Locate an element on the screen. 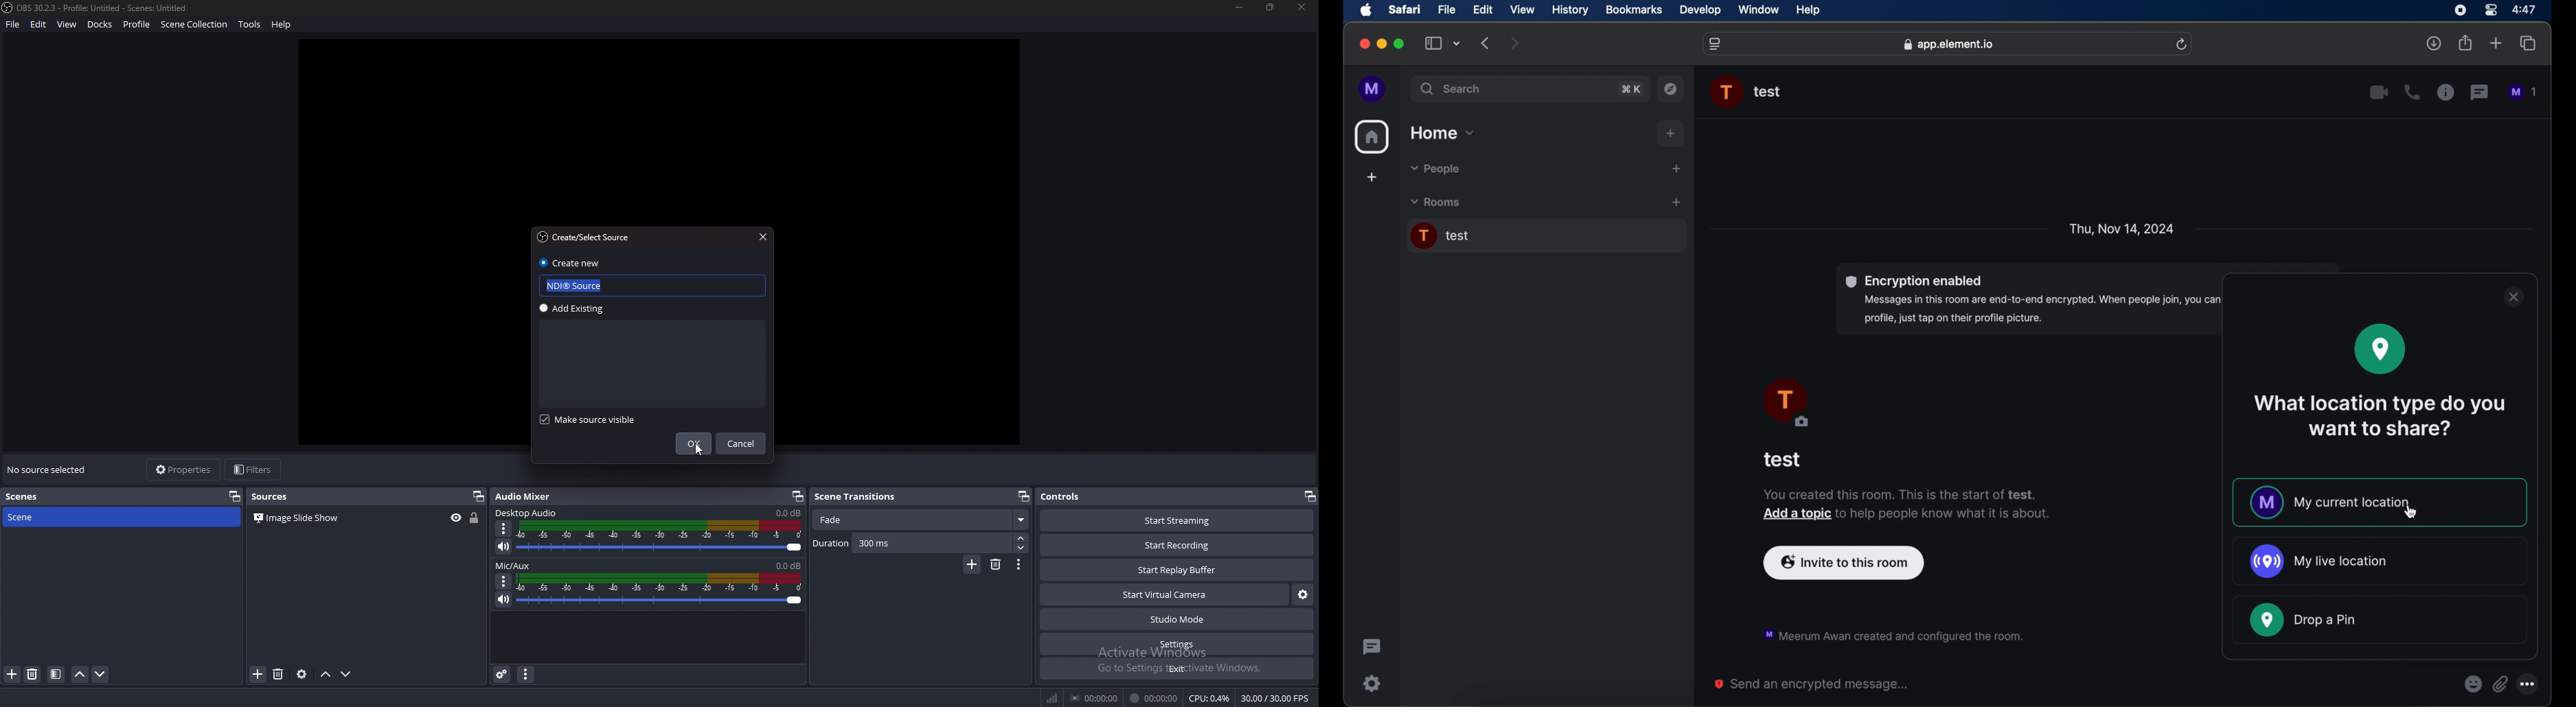  settings is located at coordinates (1176, 645).